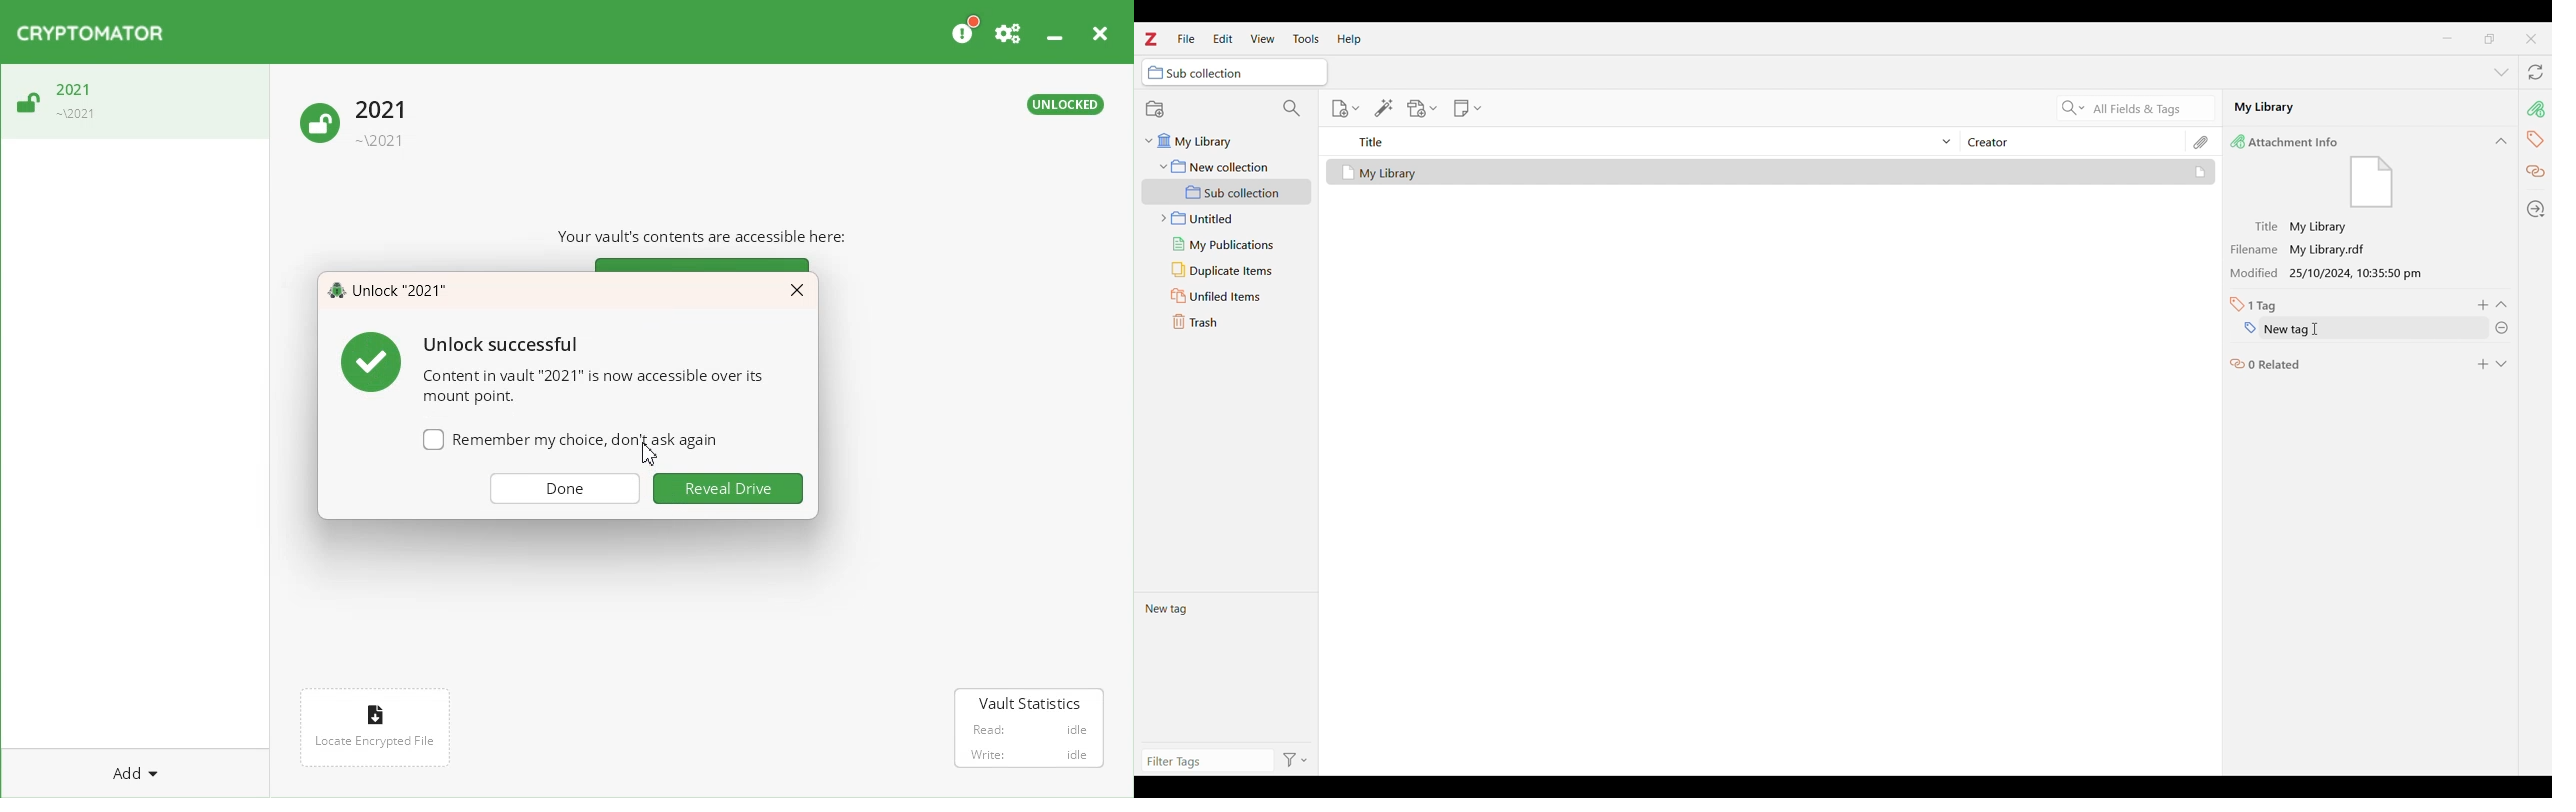 The height and width of the screenshot is (812, 2576). I want to click on Help menu, so click(1350, 39).